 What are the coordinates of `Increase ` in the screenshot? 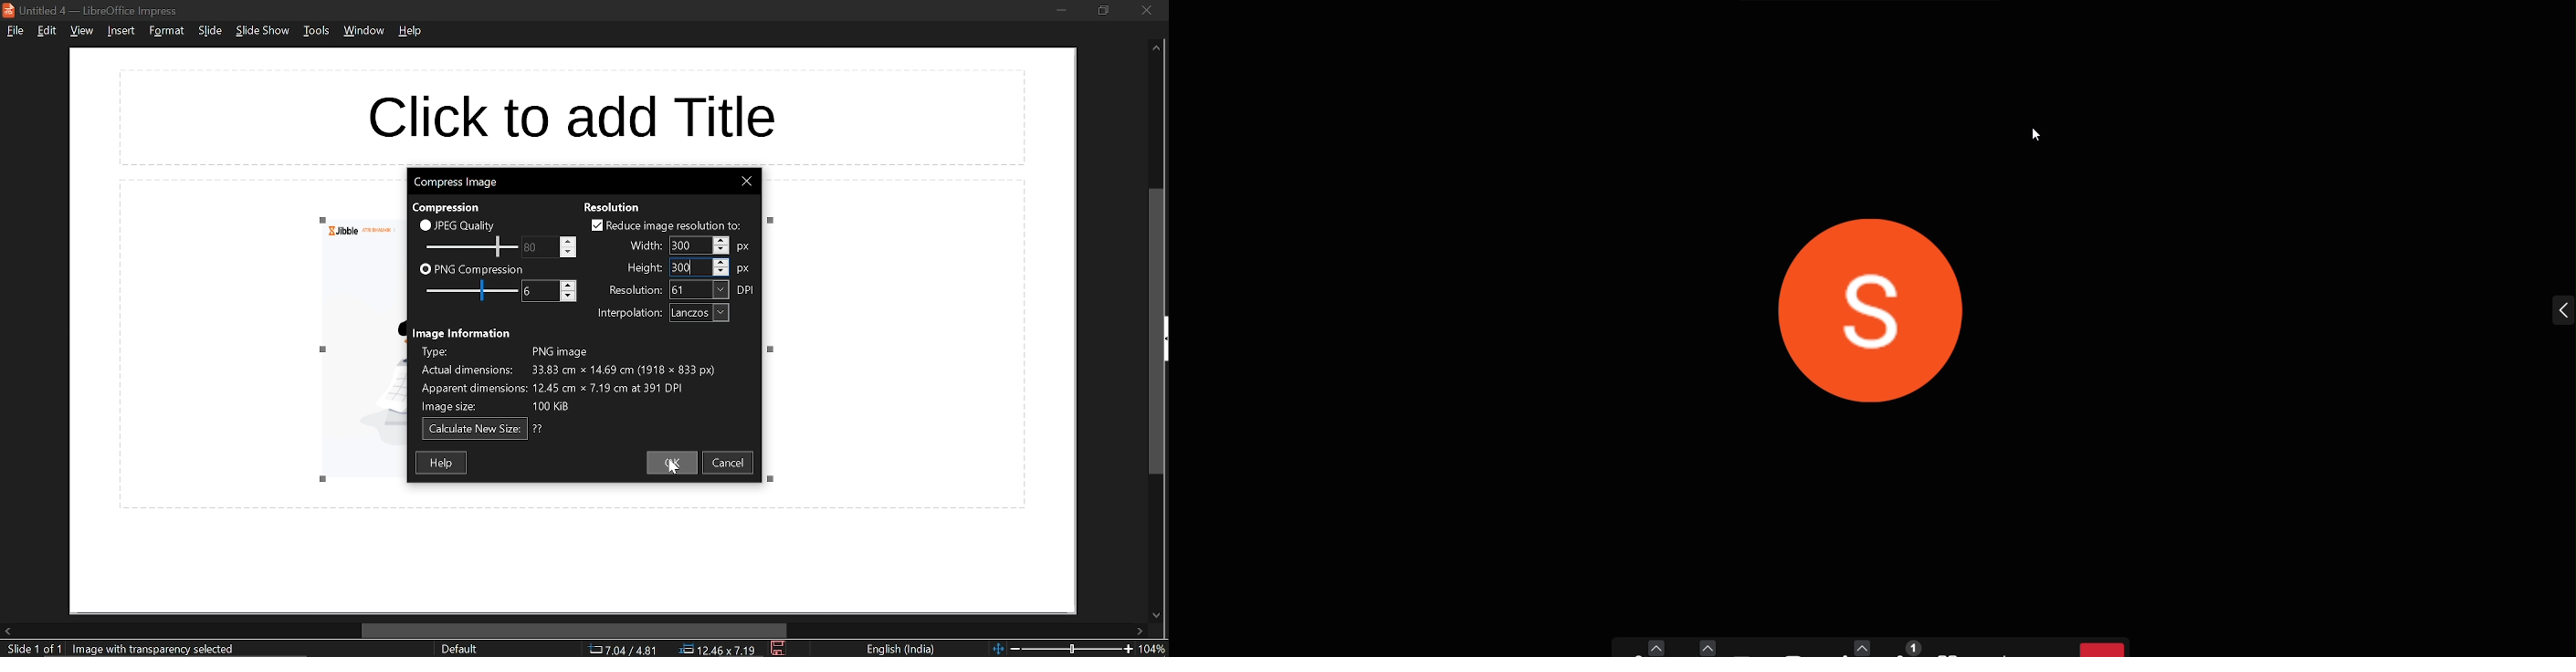 It's located at (569, 285).